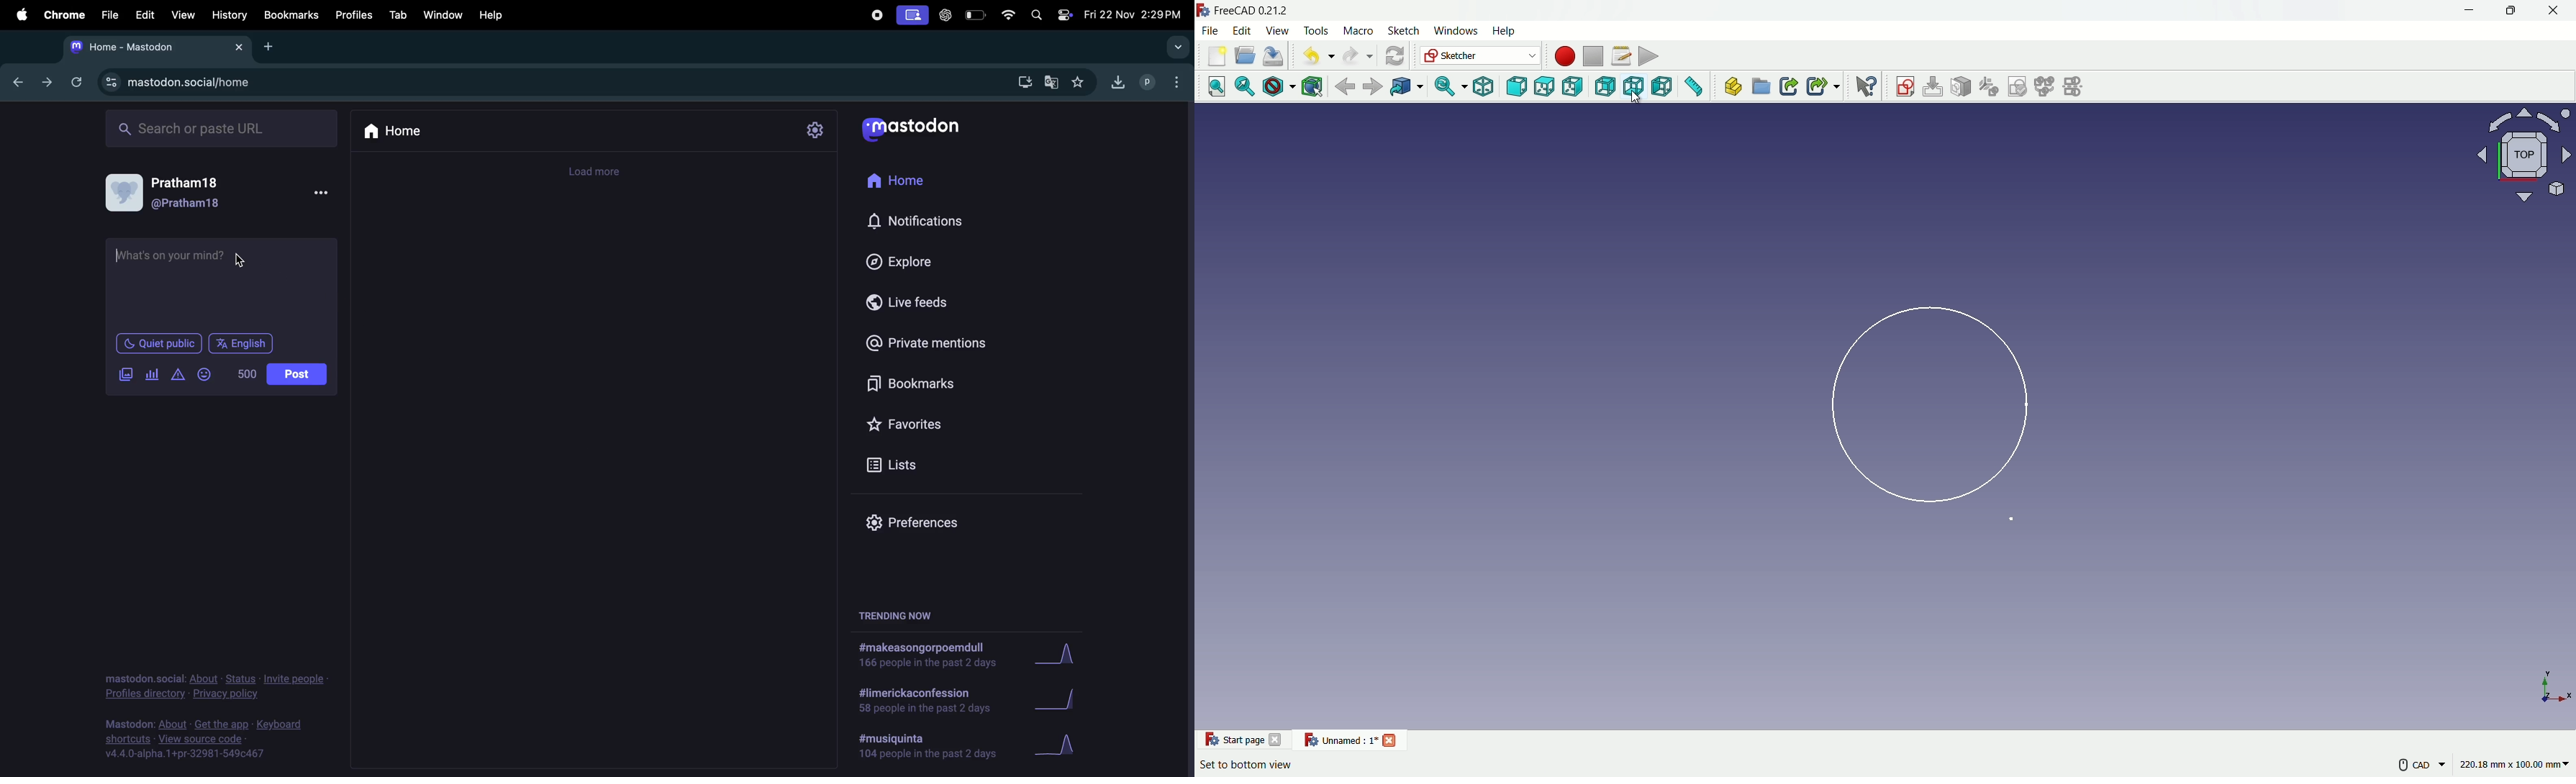 The height and width of the screenshot is (784, 2576). Describe the element at coordinates (1118, 82) in the screenshot. I see `downloads` at that location.